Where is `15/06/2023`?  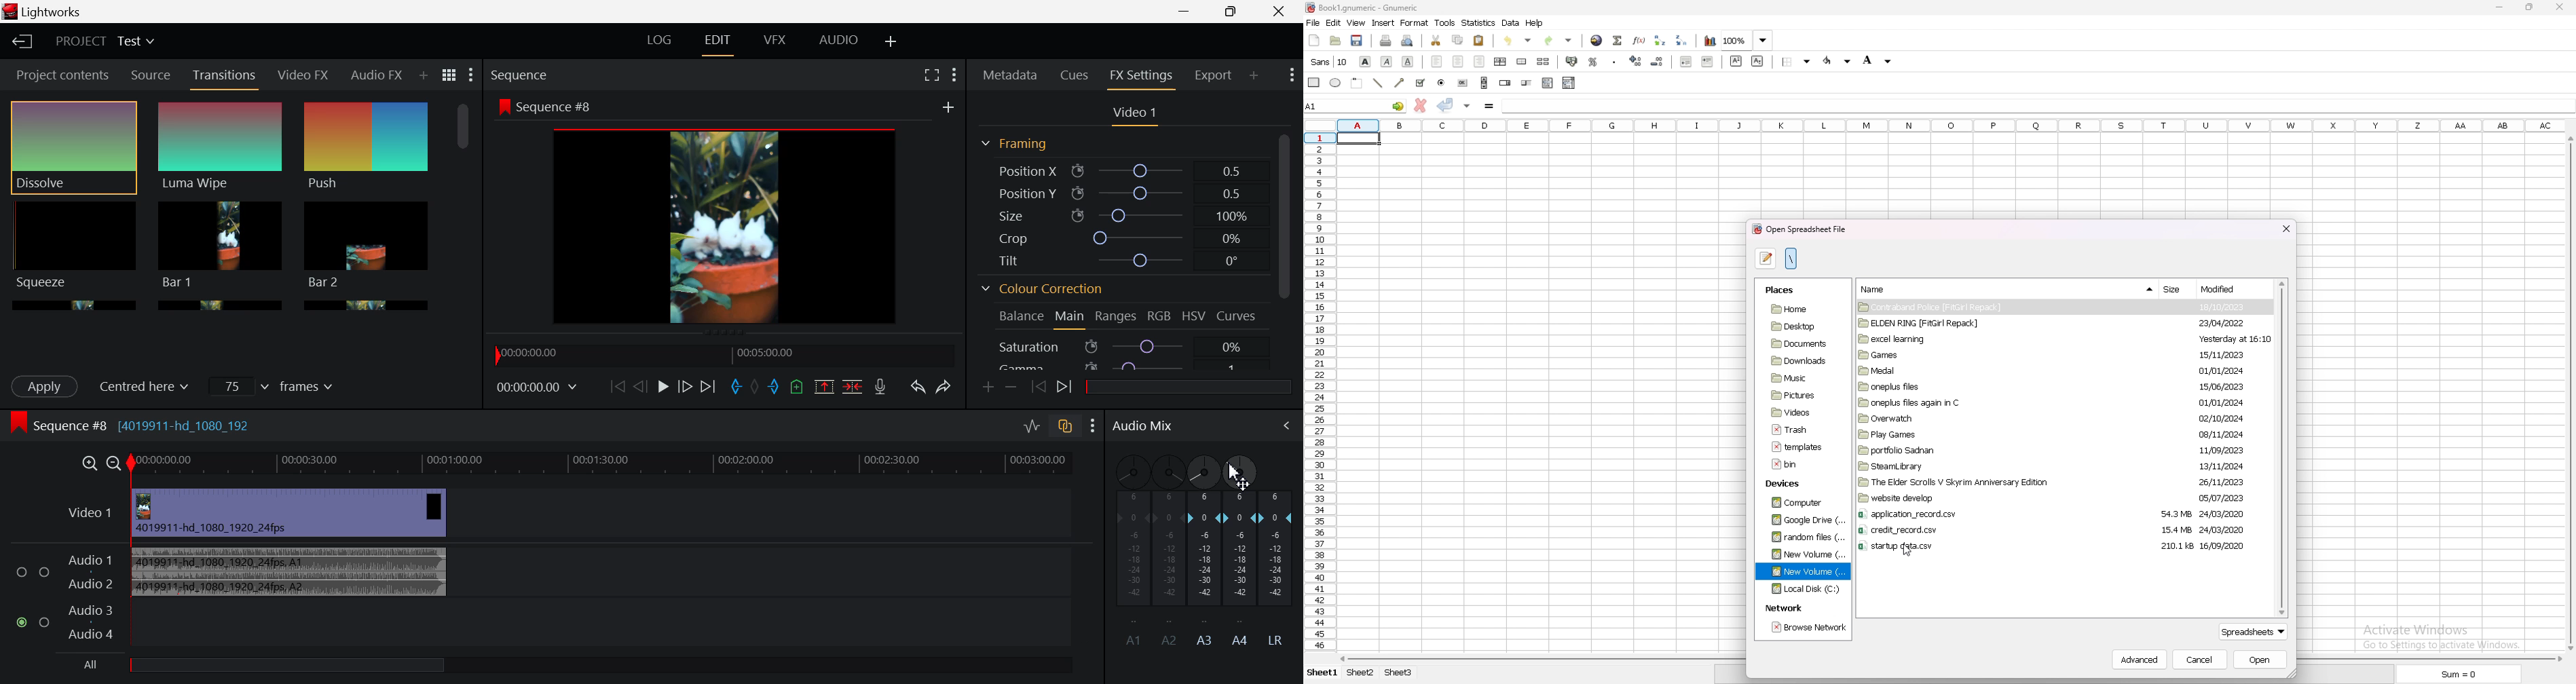
15/06/2023 is located at coordinates (2220, 386).